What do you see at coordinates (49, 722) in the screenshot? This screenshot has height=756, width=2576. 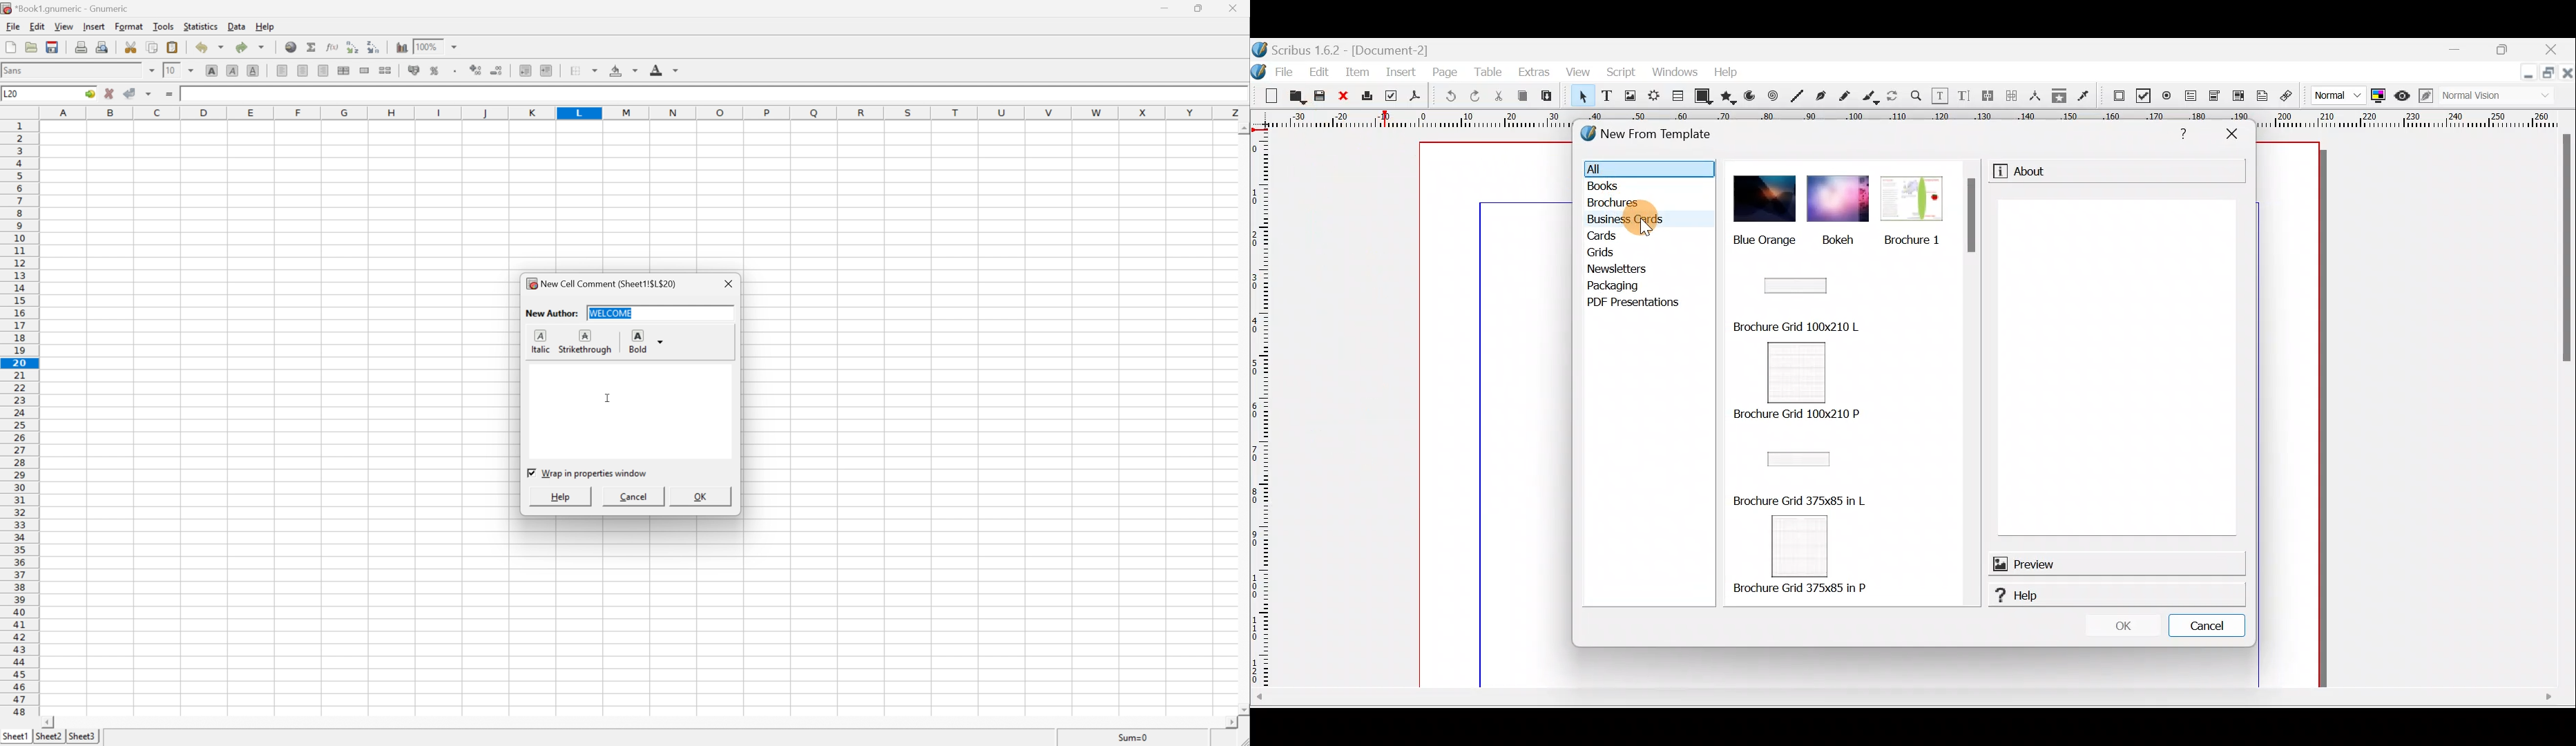 I see `Scroll Left` at bounding box center [49, 722].